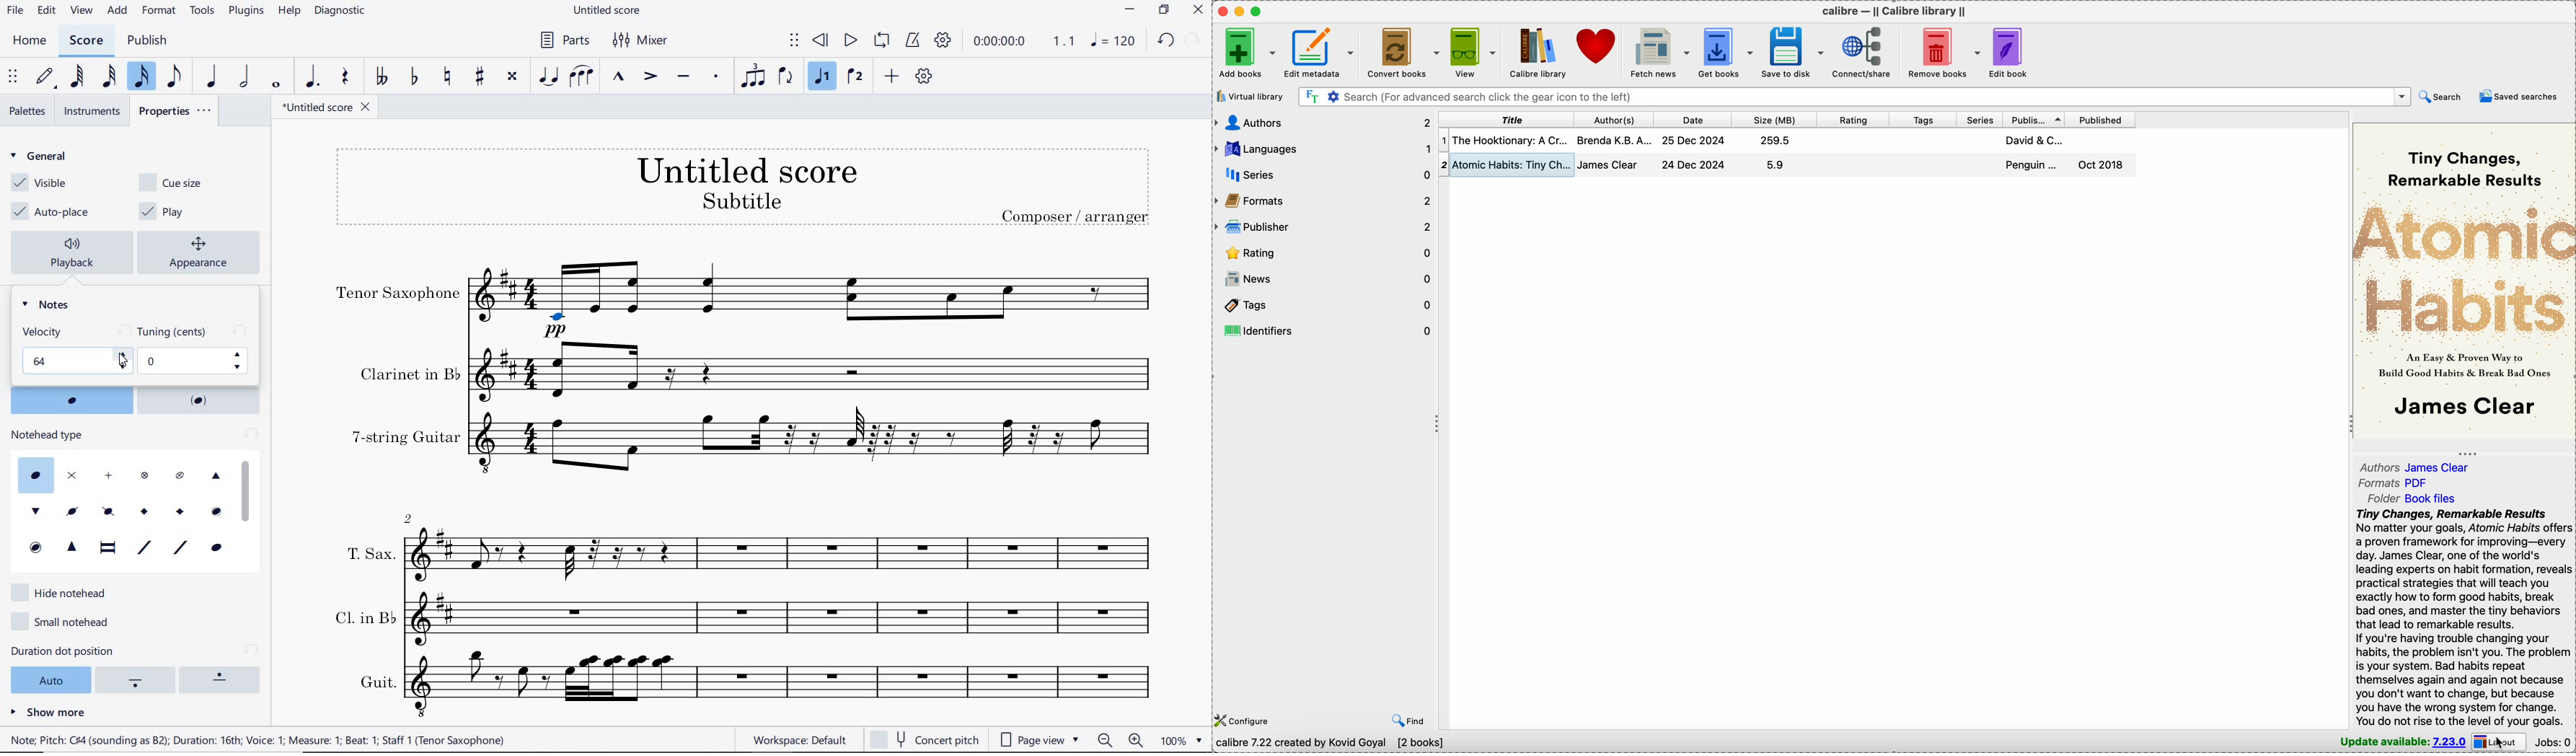 Image resolution: width=2576 pixels, height=756 pixels. What do you see at coordinates (1609, 164) in the screenshot?
I see `james clear` at bounding box center [1609, 164].